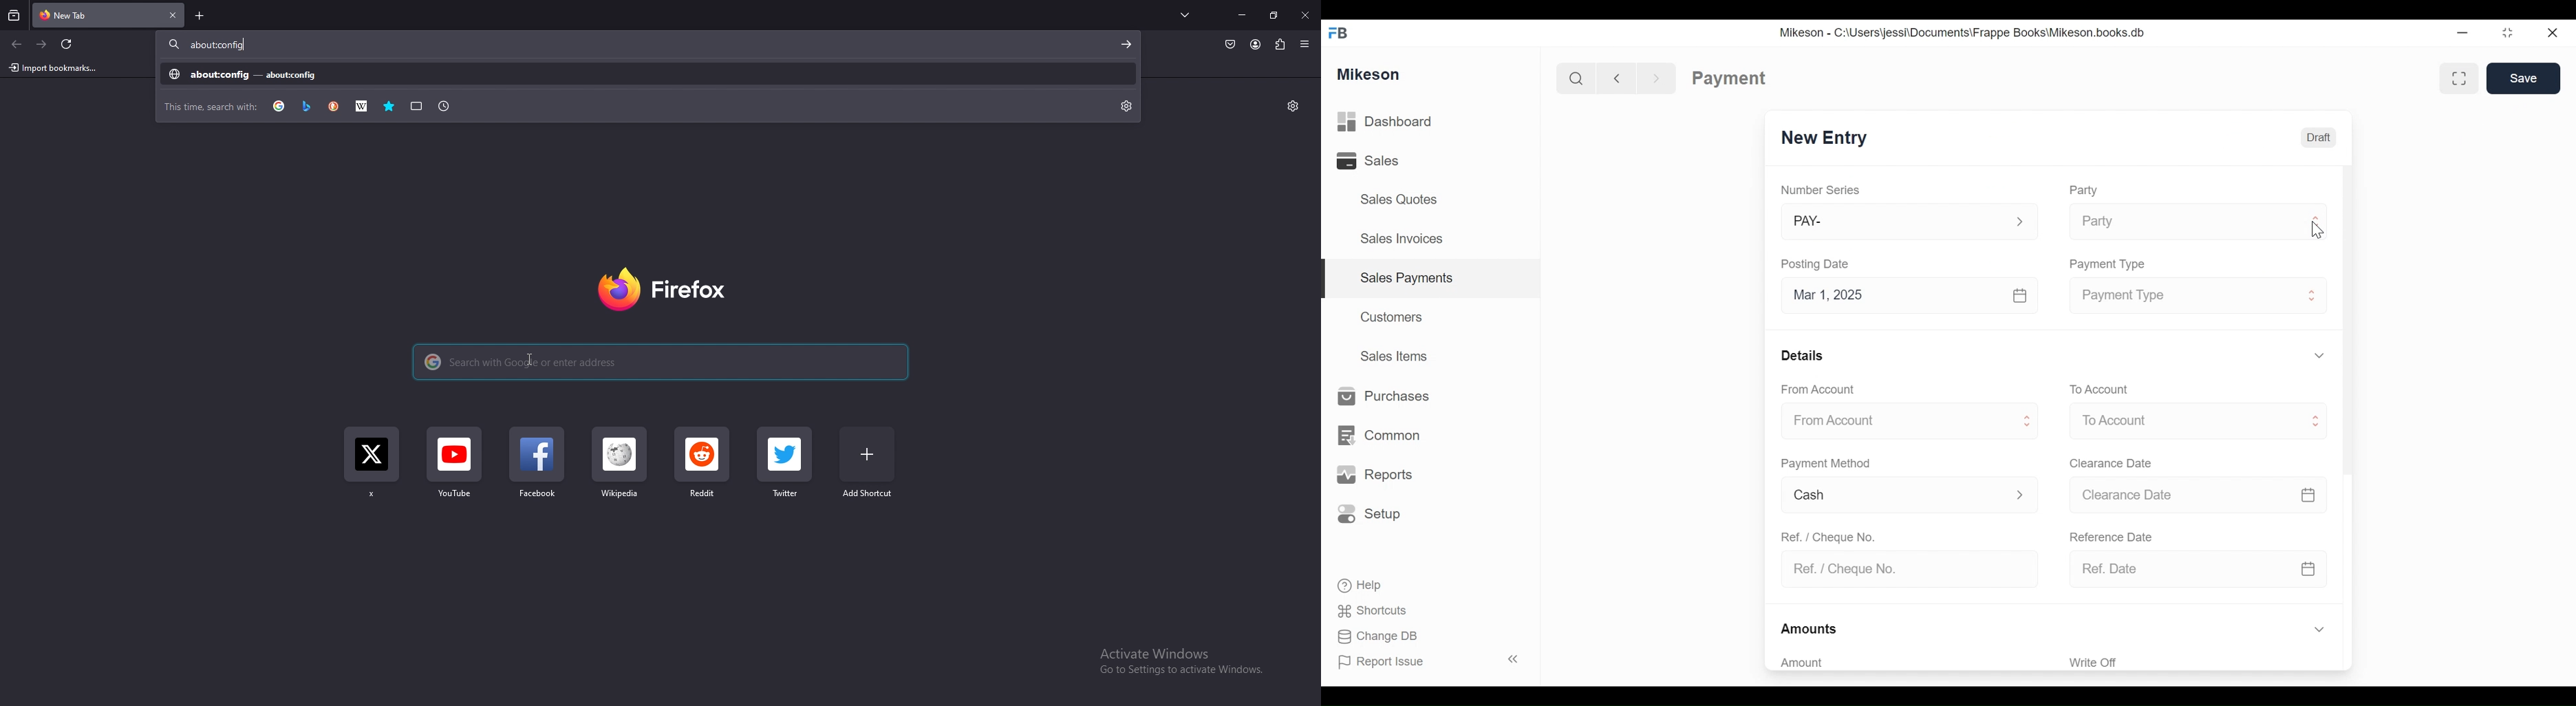  What do you see at coordinates (1909, 494) in the screenshot?
I see `Cash` at bounding box center [1909, 494].